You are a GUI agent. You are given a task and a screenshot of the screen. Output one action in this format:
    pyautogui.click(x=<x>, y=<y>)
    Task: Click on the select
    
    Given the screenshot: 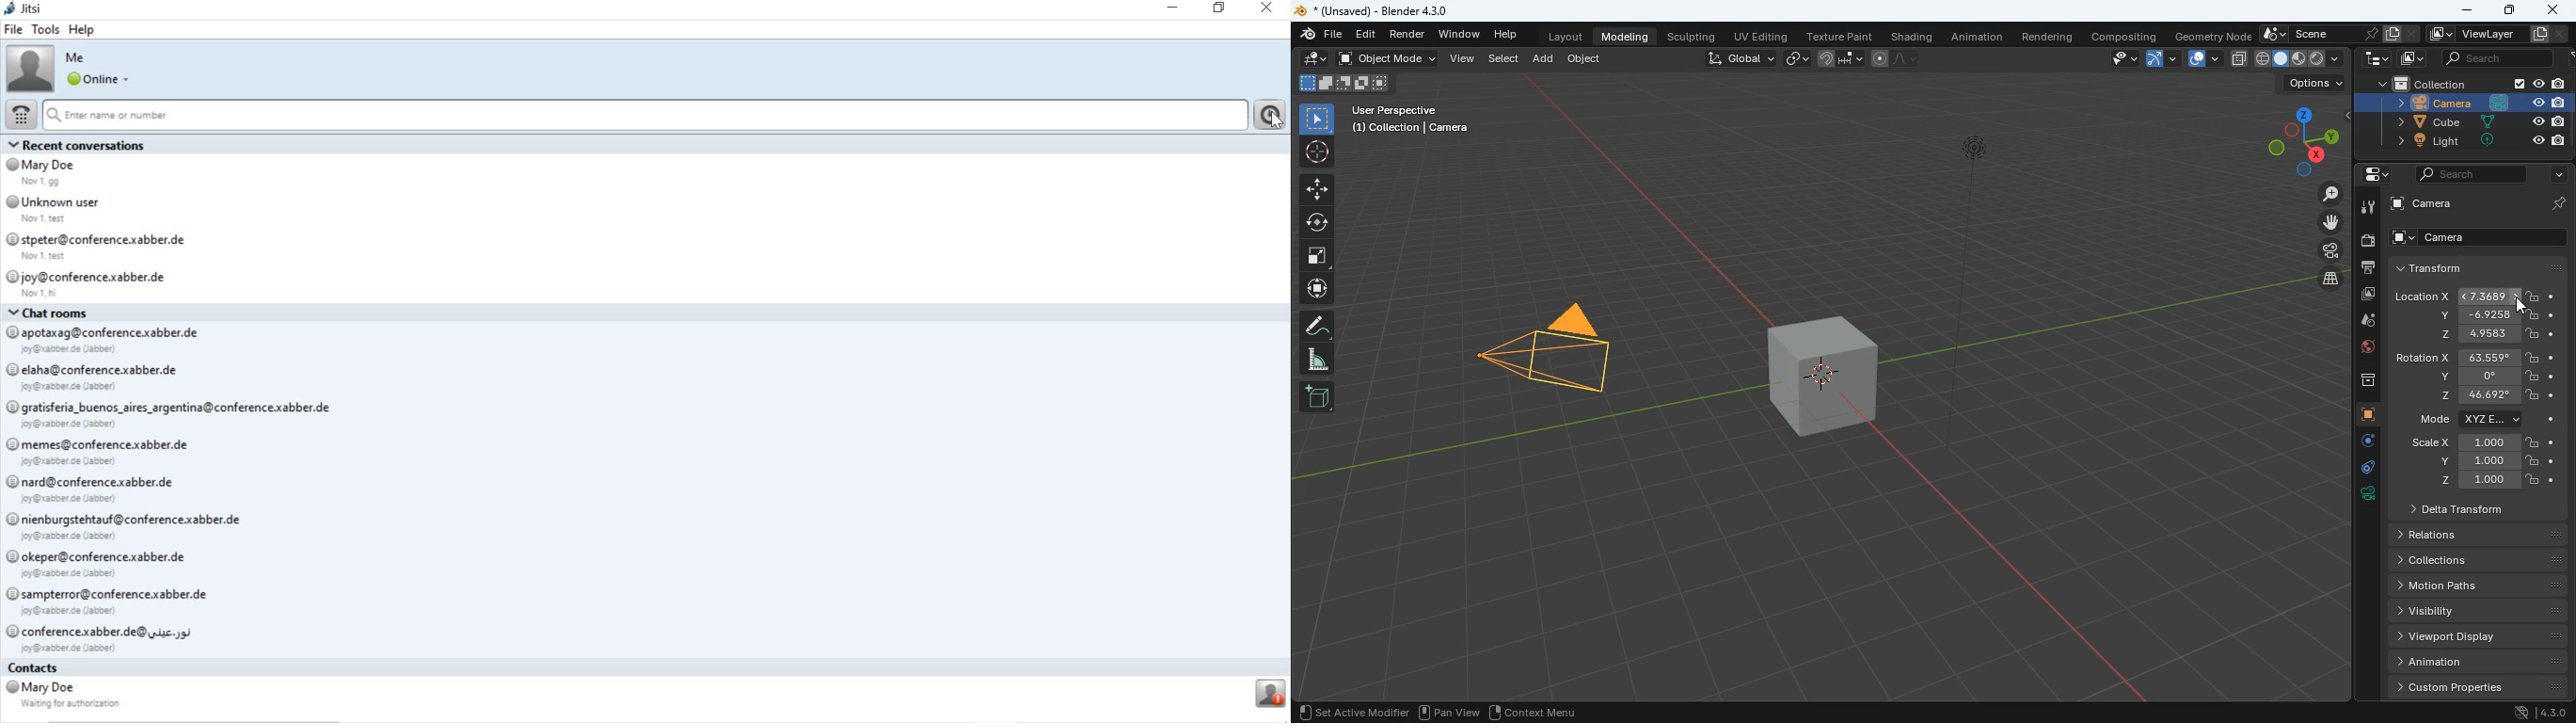 What is the action you would take?
    pyautogui.click(x=1316, y=119)
    